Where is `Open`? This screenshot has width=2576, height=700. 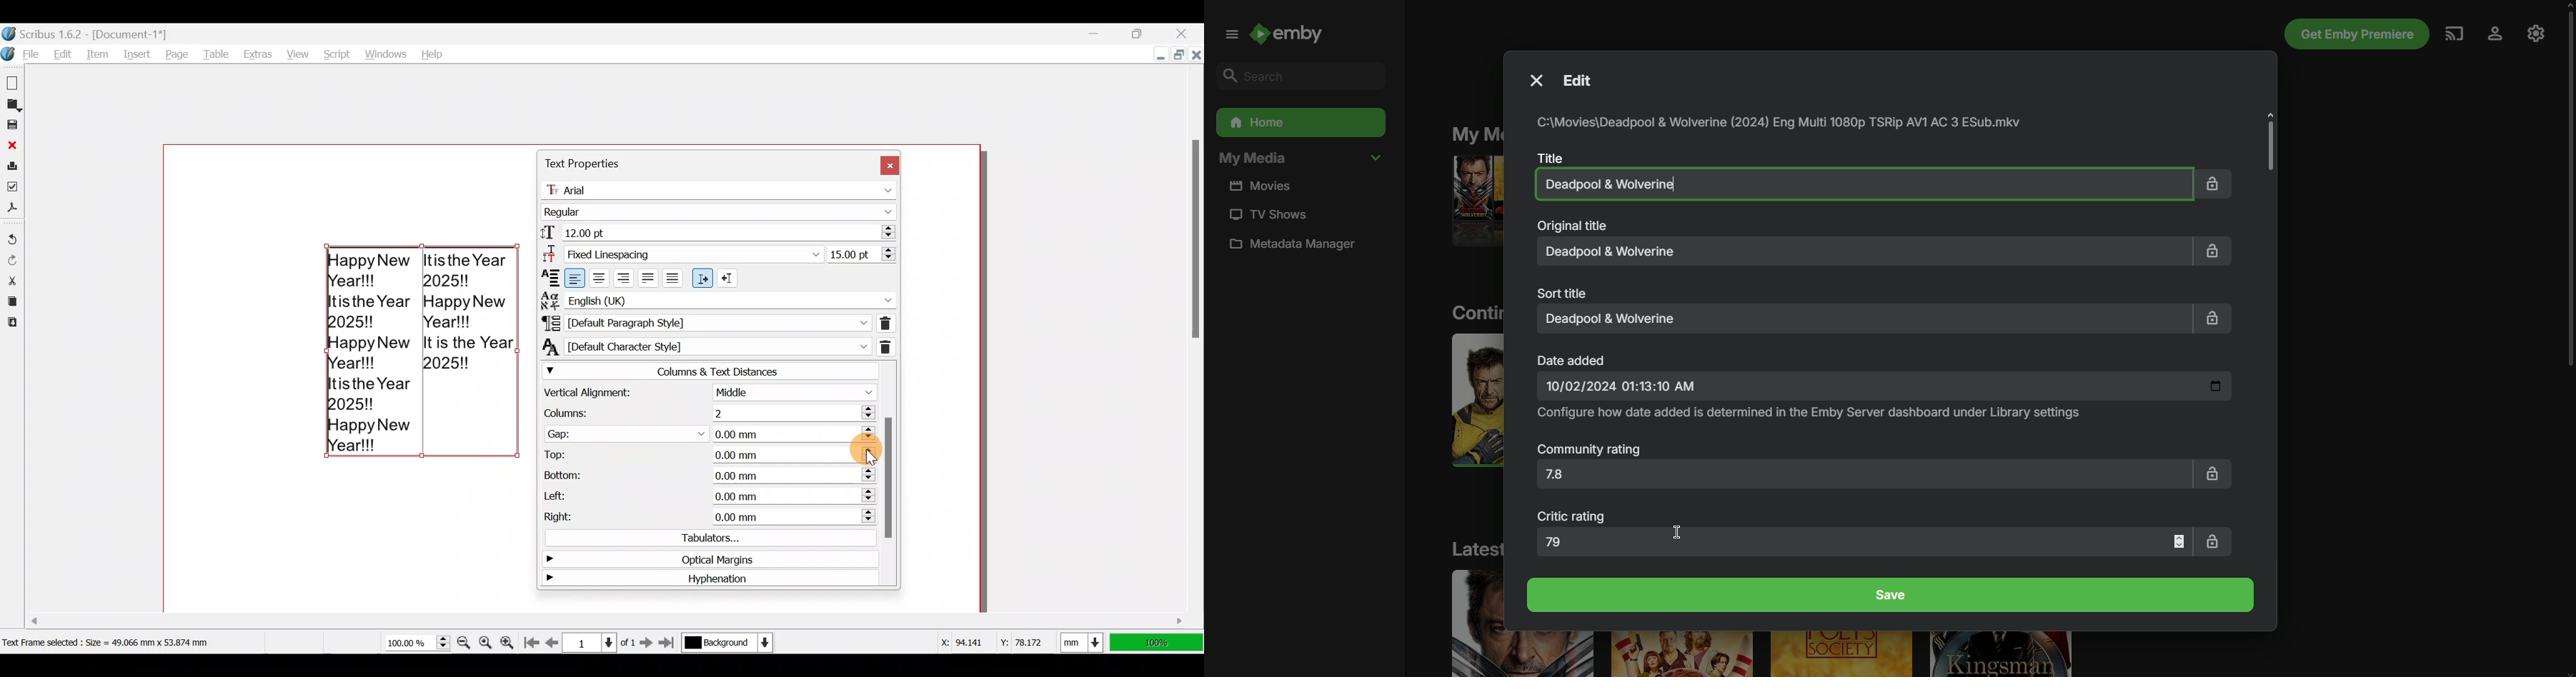
Open is located at coordinates (14, 105).